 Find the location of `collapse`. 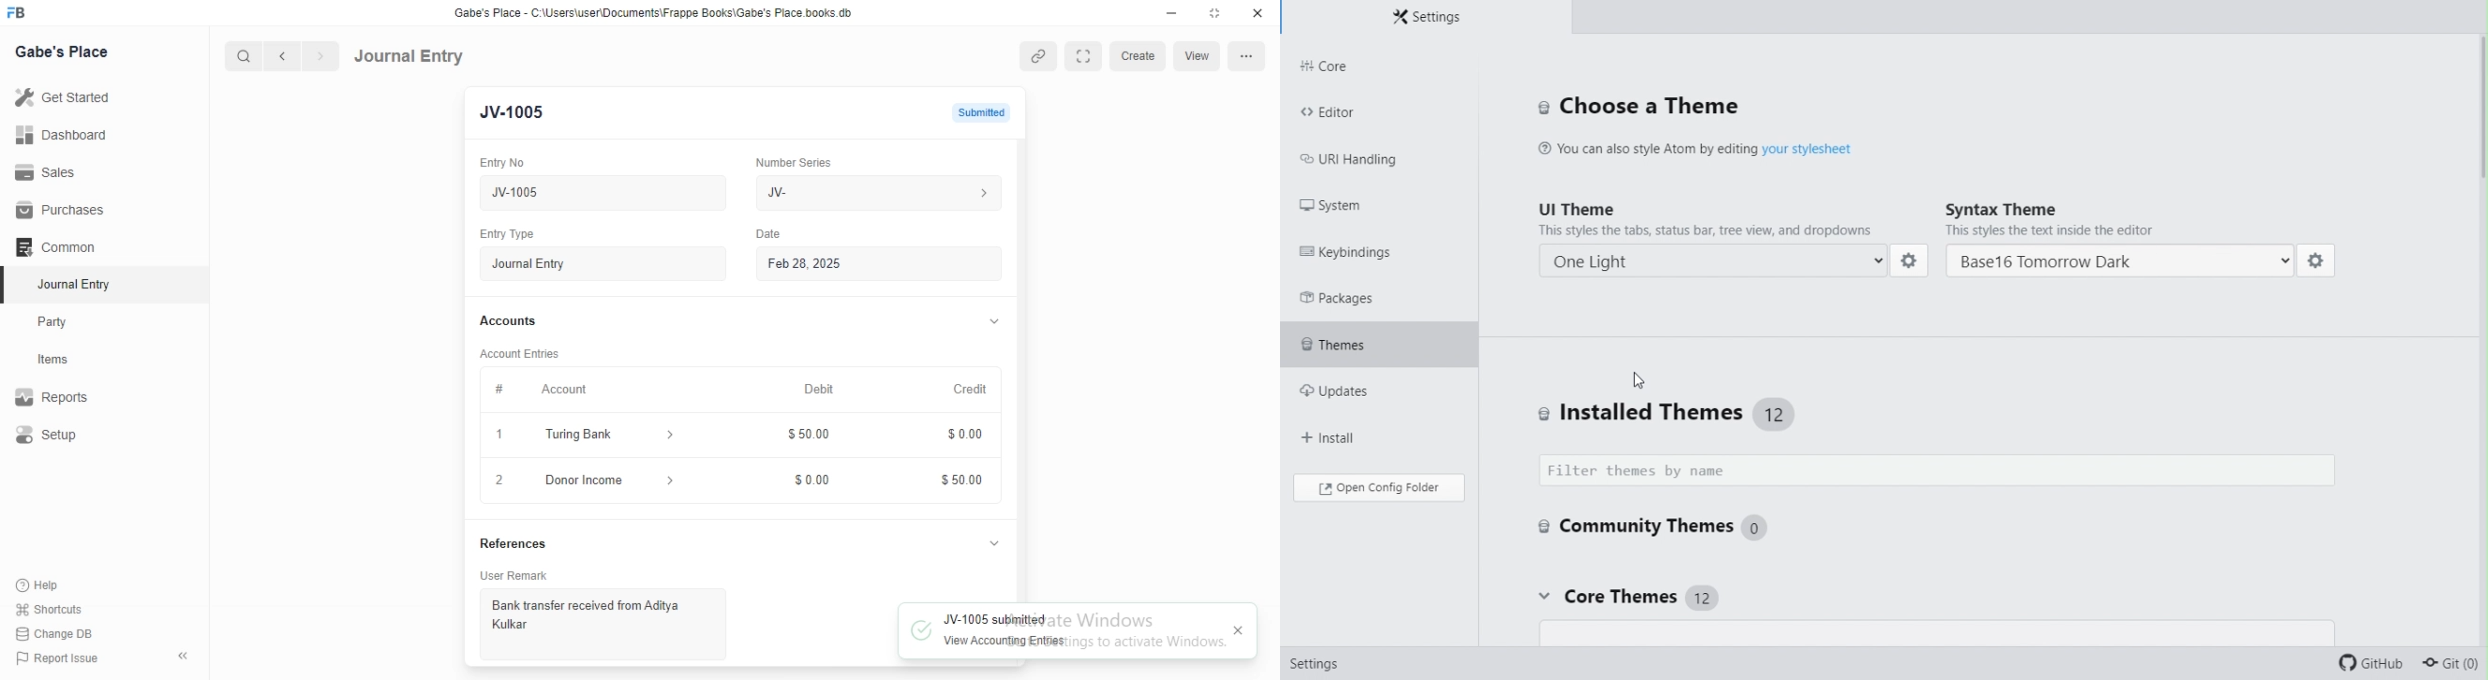

collapse is located at coordinates (995, 542).